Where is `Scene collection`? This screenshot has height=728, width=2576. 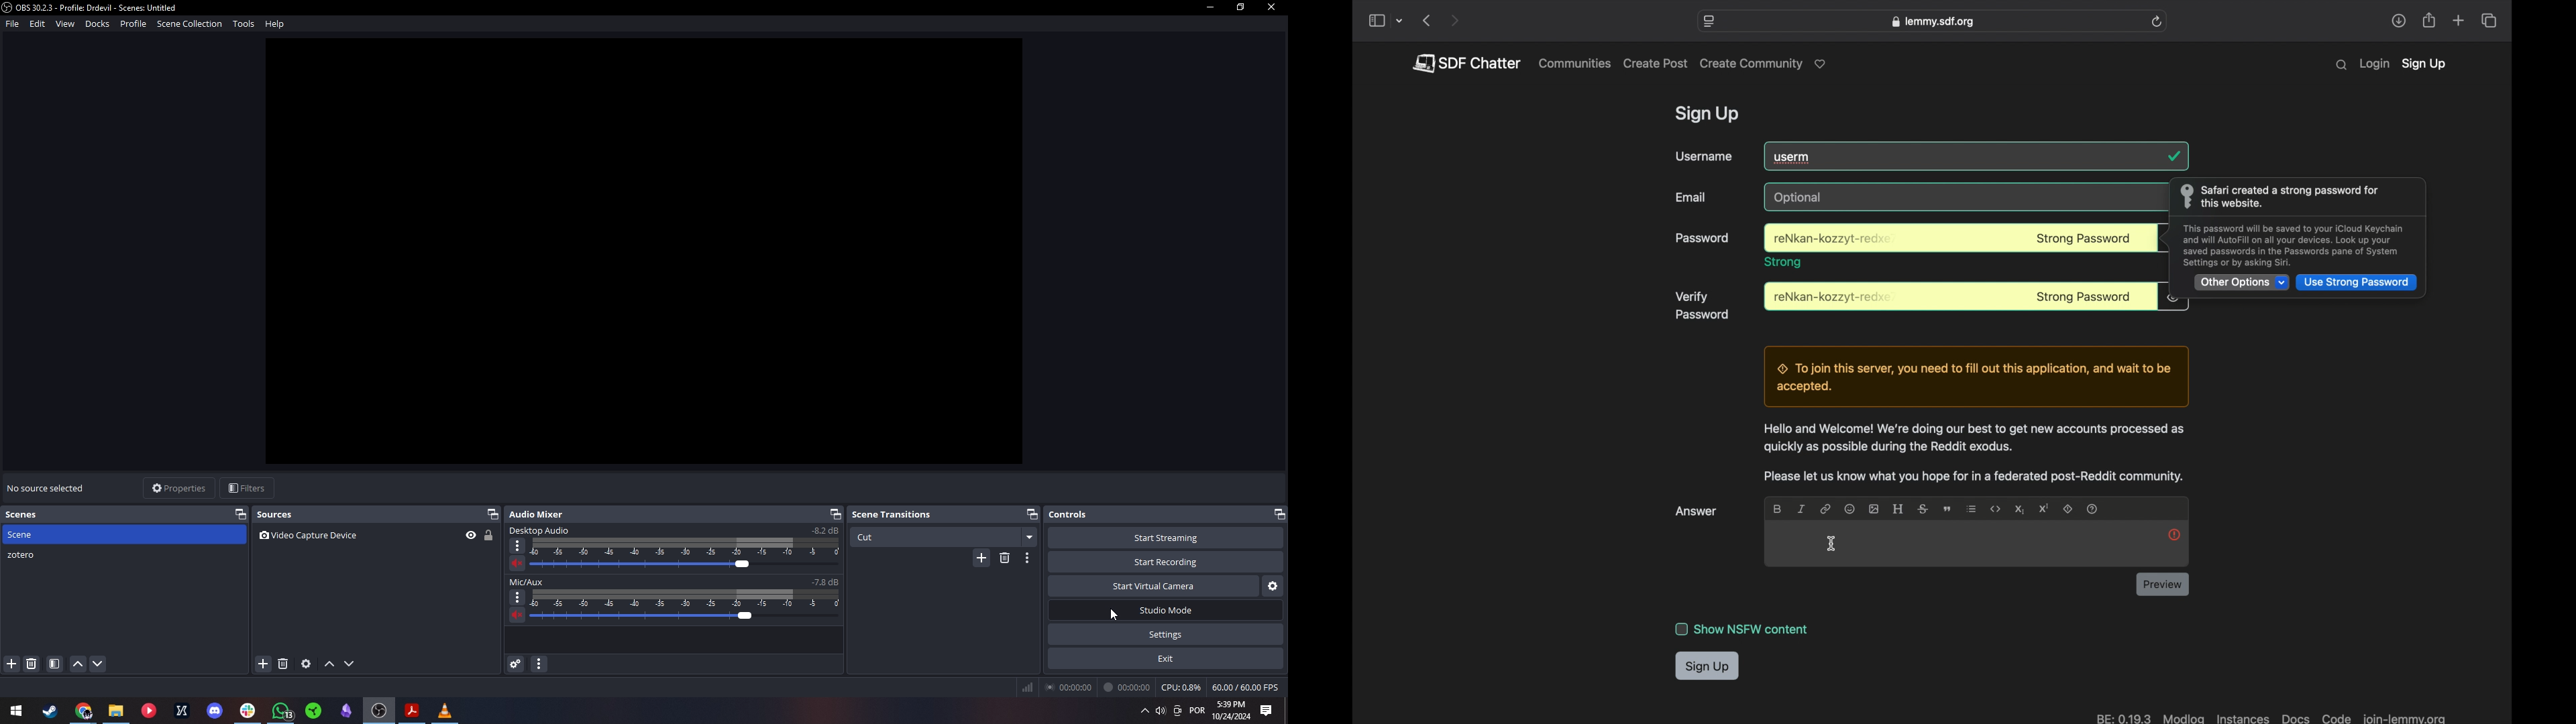
Scene collection is located at coordinates (191, 23).